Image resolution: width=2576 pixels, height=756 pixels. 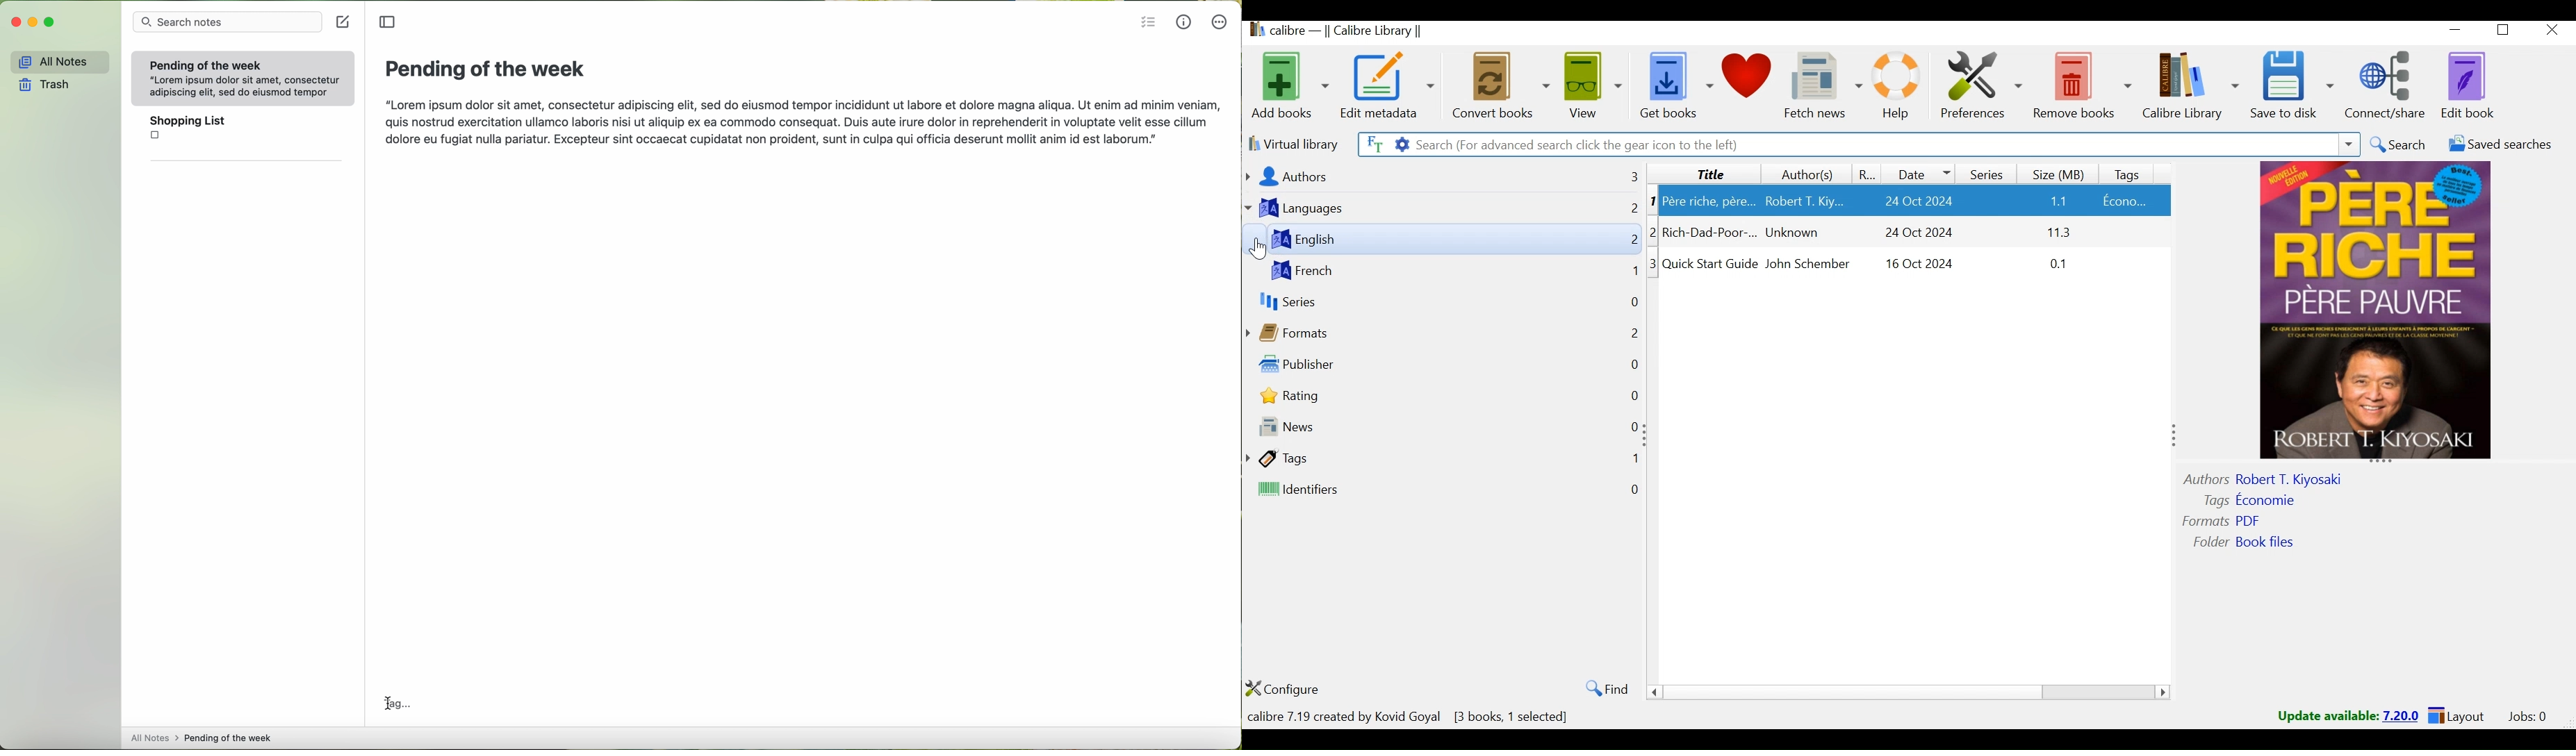 What do you see at coordinates (2470, 85) in the screenshot?
I see `Edit book` at bounding box center [2470, 85].